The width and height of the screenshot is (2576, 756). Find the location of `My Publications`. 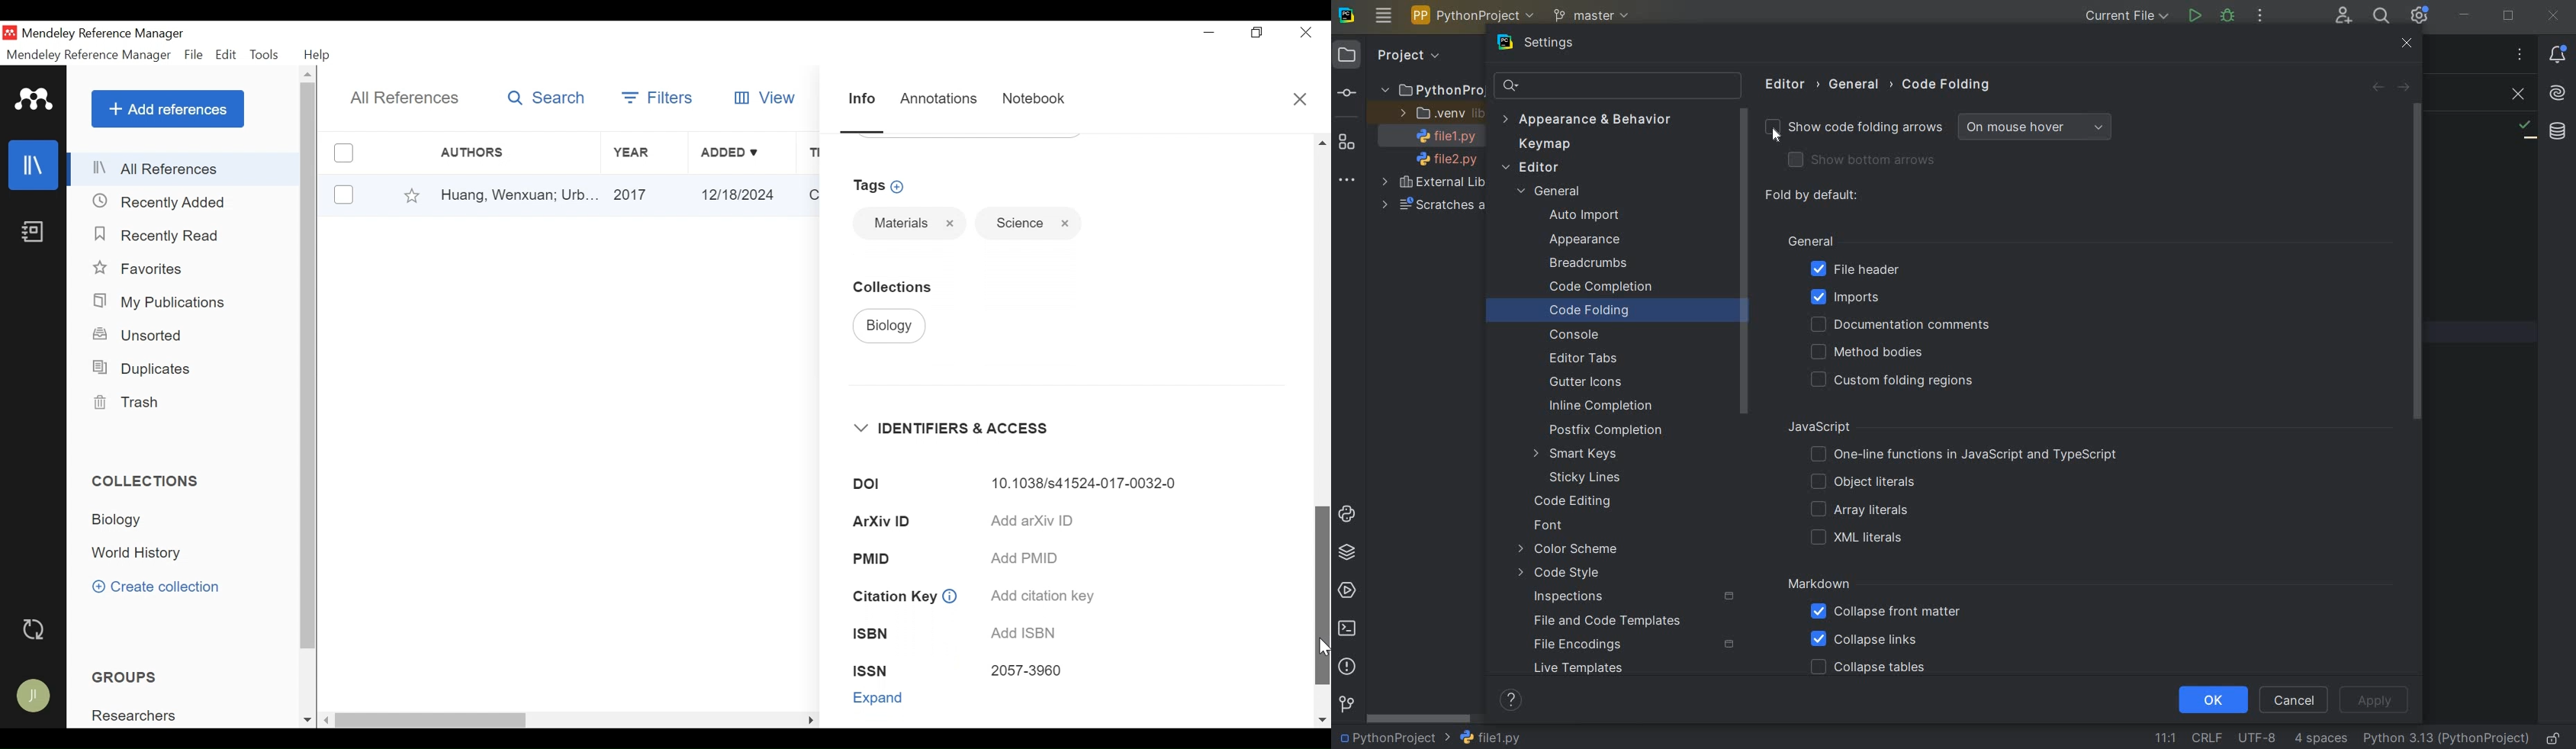

My Publications is located at coordinates (169, 302).